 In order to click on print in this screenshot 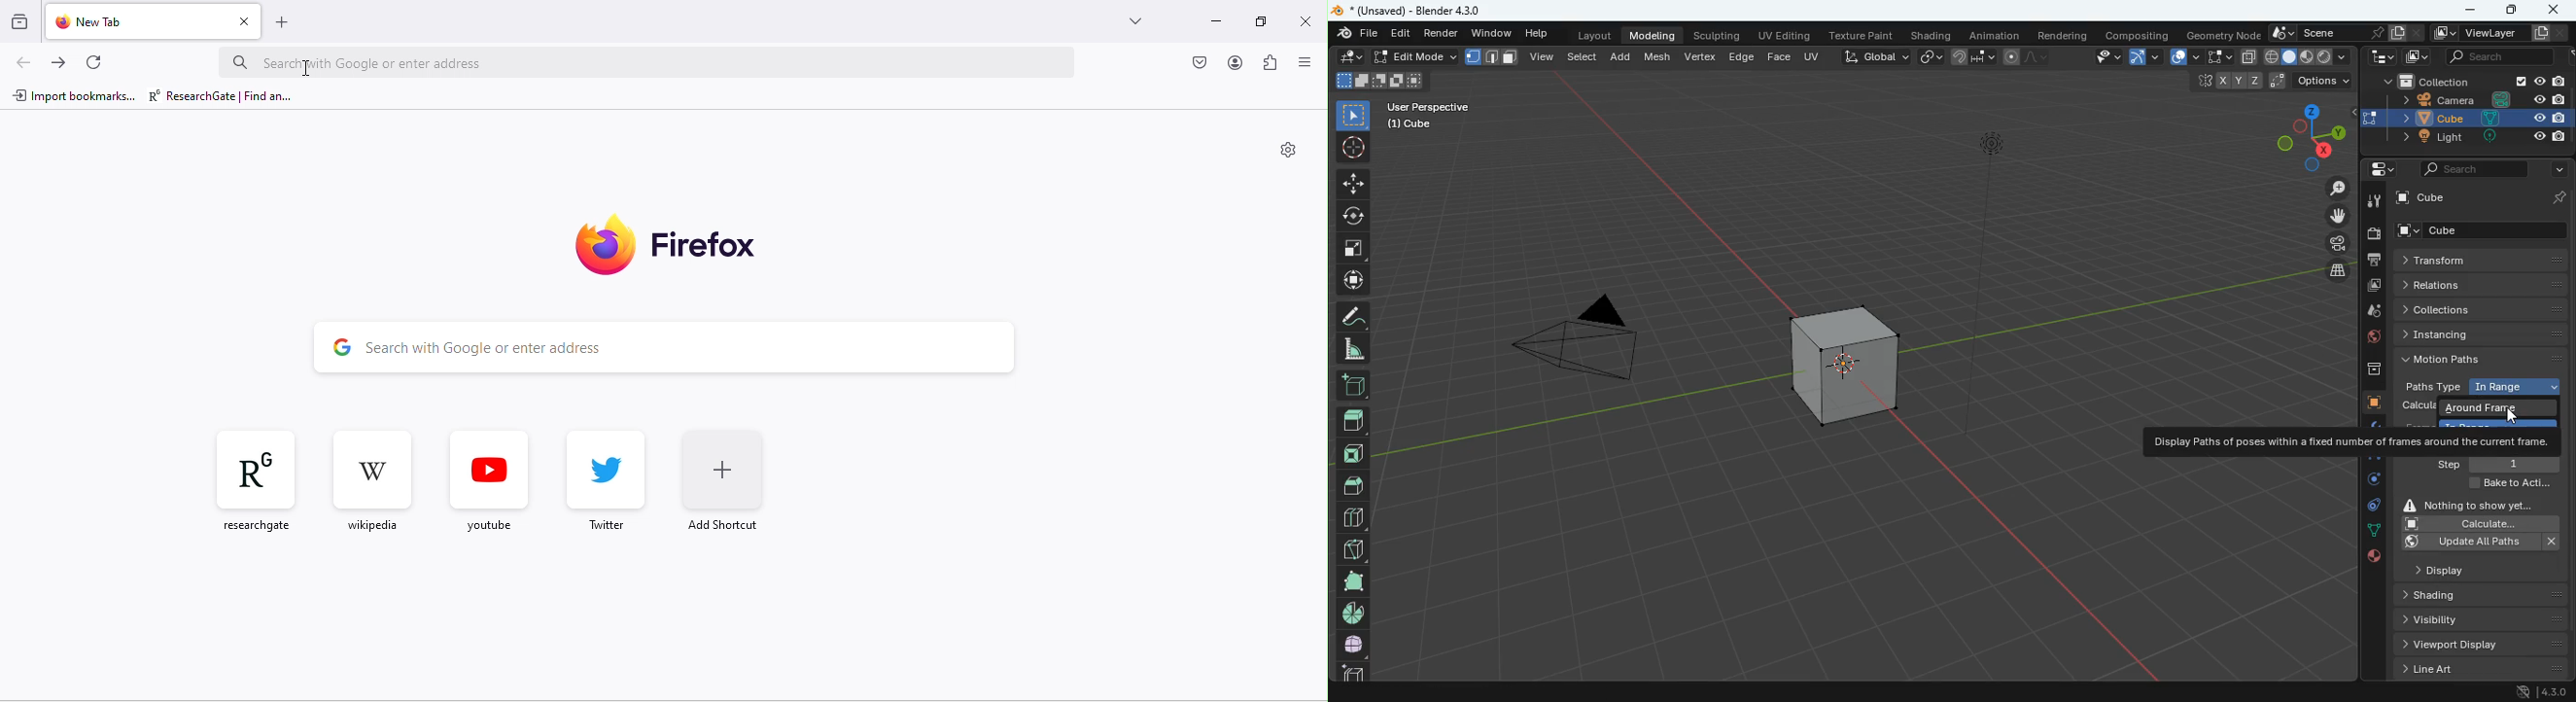, I will do `click(2373, 261)`.